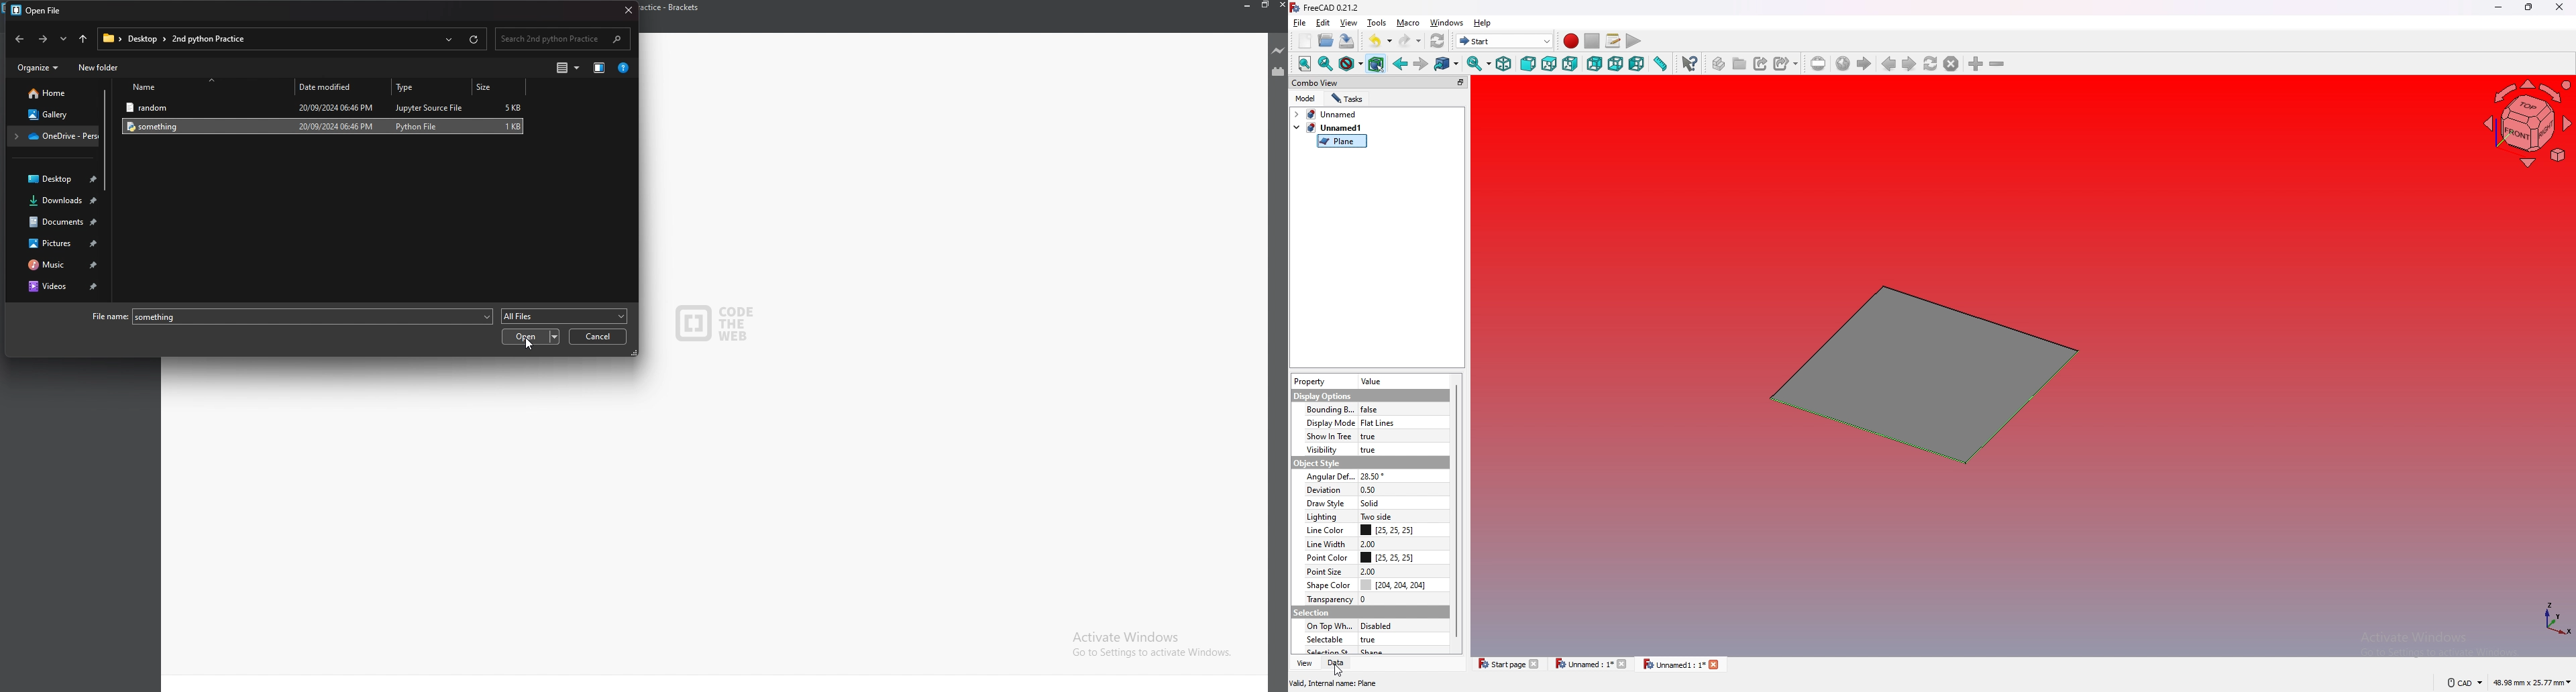 This screenshot has height=700, width=2576. Describe the element at coordinates (2533, 683) in the screenshot. I see `48.98 mm x 25.77 mm` at that location.